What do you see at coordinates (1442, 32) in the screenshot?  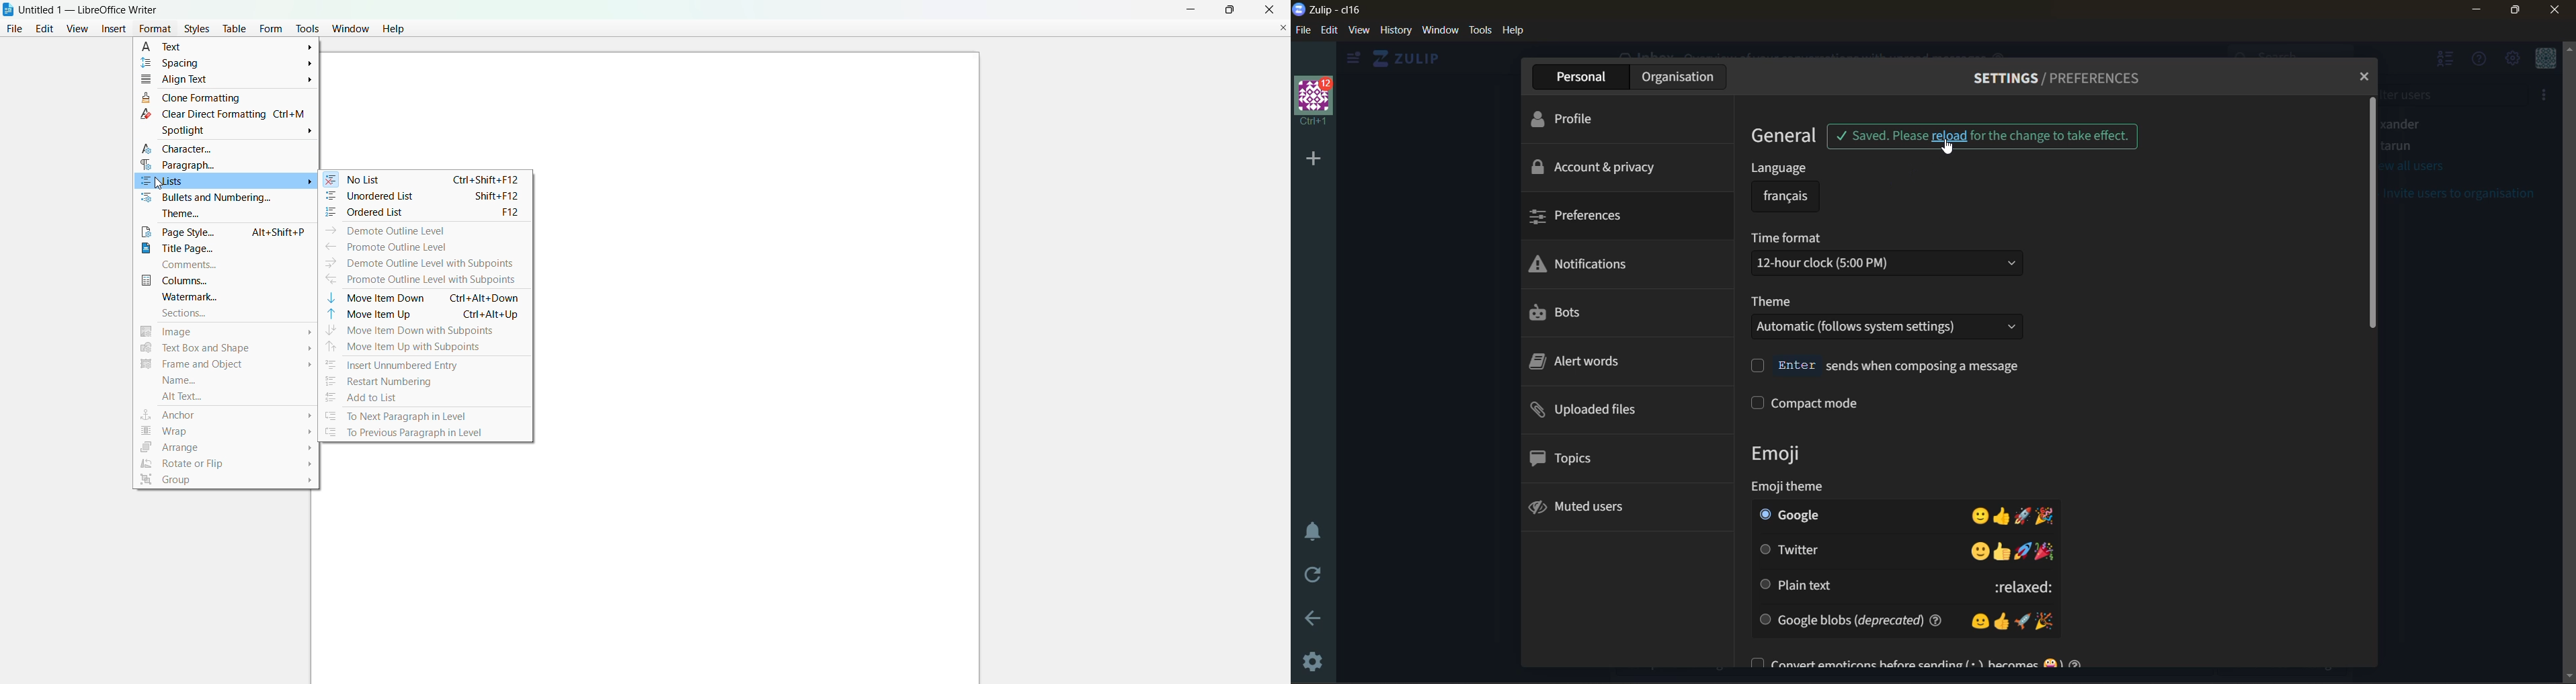 I see `window` at bounding box center [1442, 32].